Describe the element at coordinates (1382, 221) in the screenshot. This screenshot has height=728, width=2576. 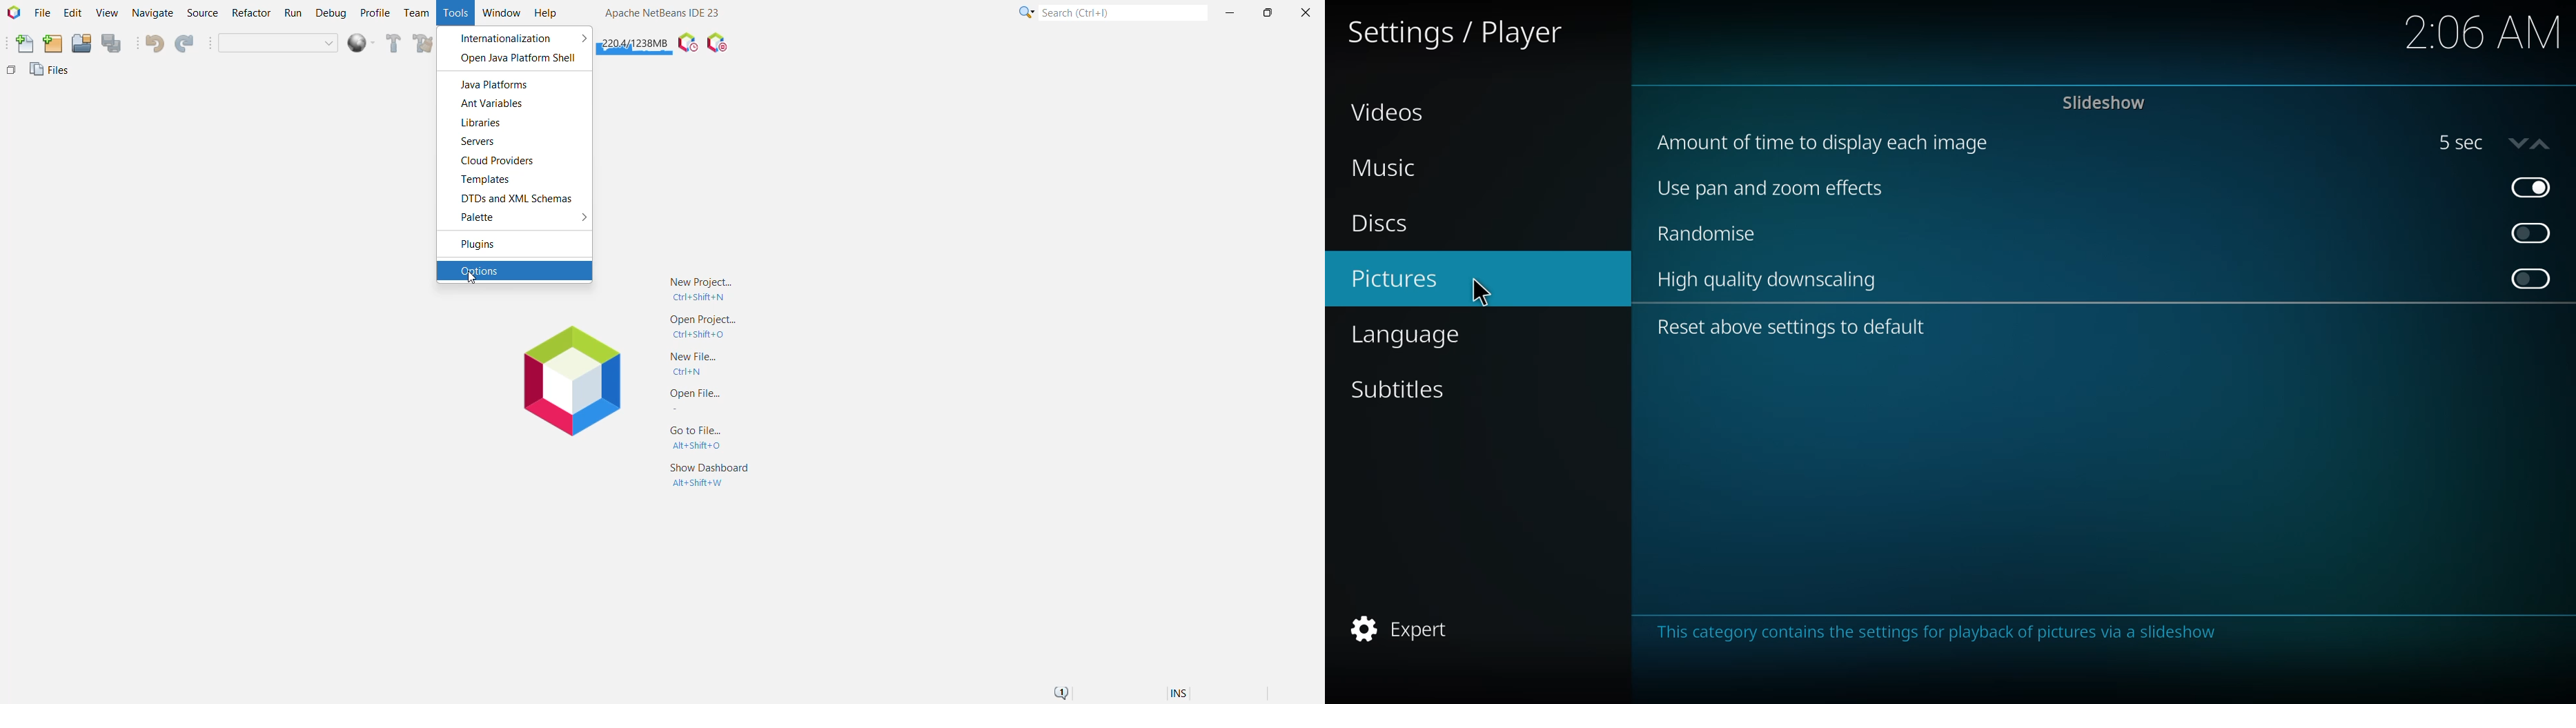
I see `discs` at that location.